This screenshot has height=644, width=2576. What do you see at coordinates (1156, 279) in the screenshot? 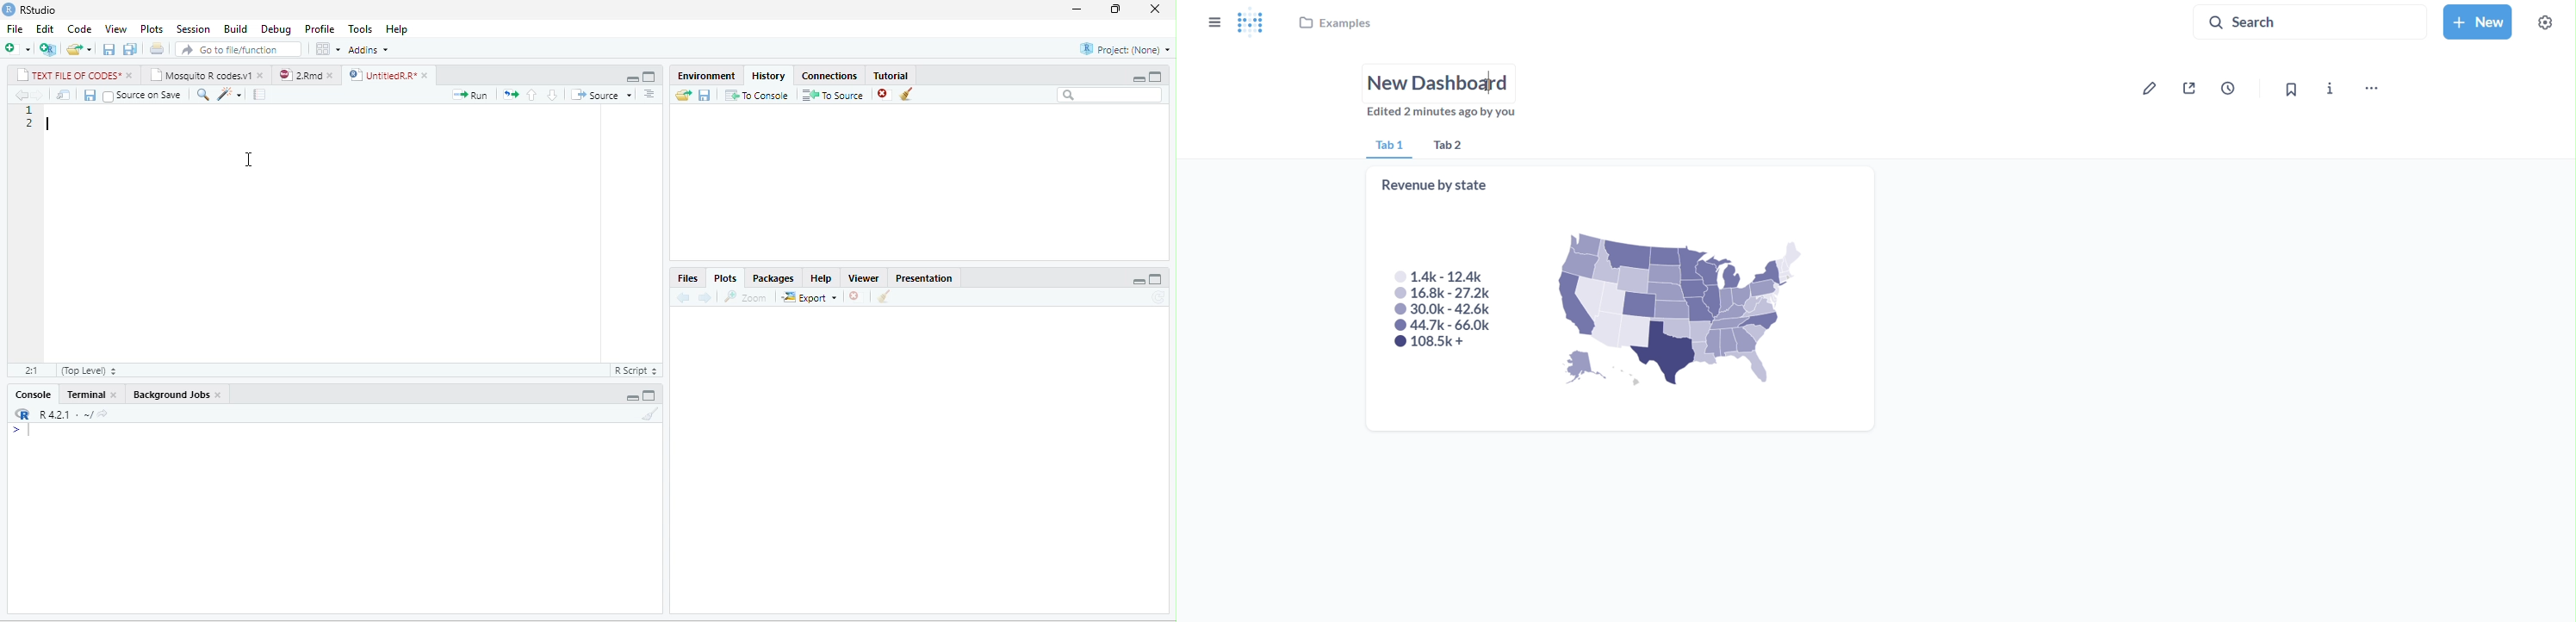
I see `maximize` at bounding box center [1156, 279].